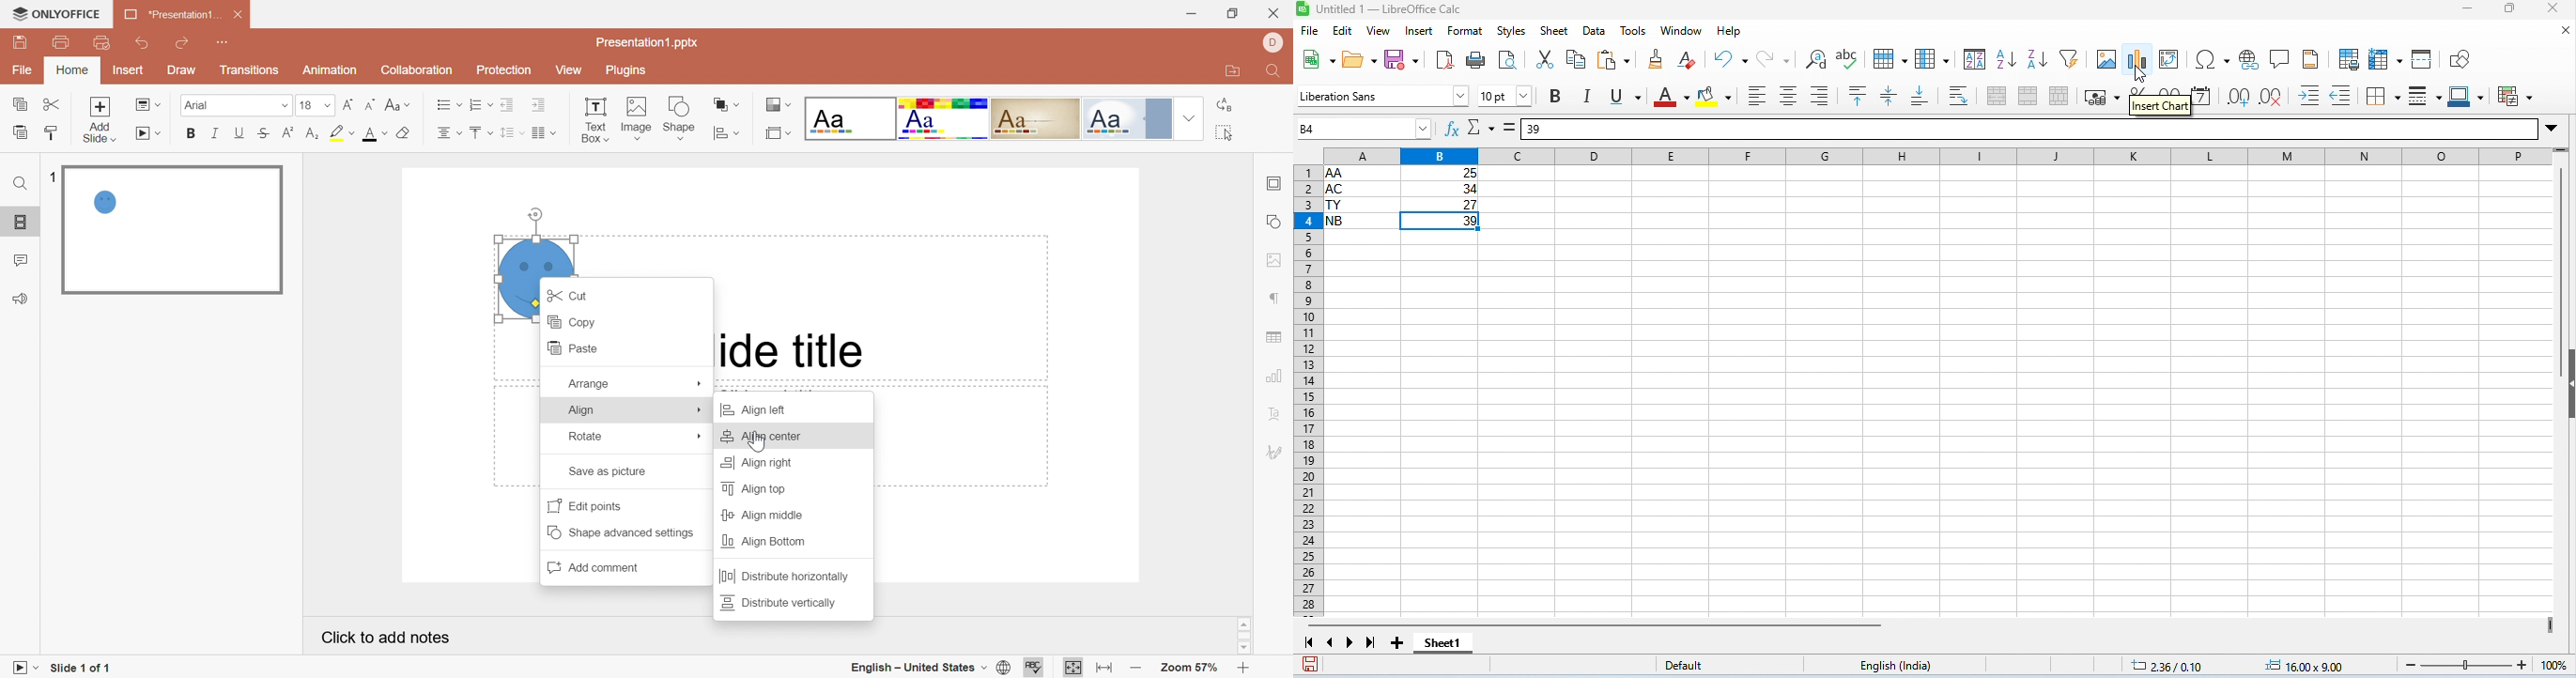 The image size is (2576, 700). I want to click on Slides, so click(23, 223).